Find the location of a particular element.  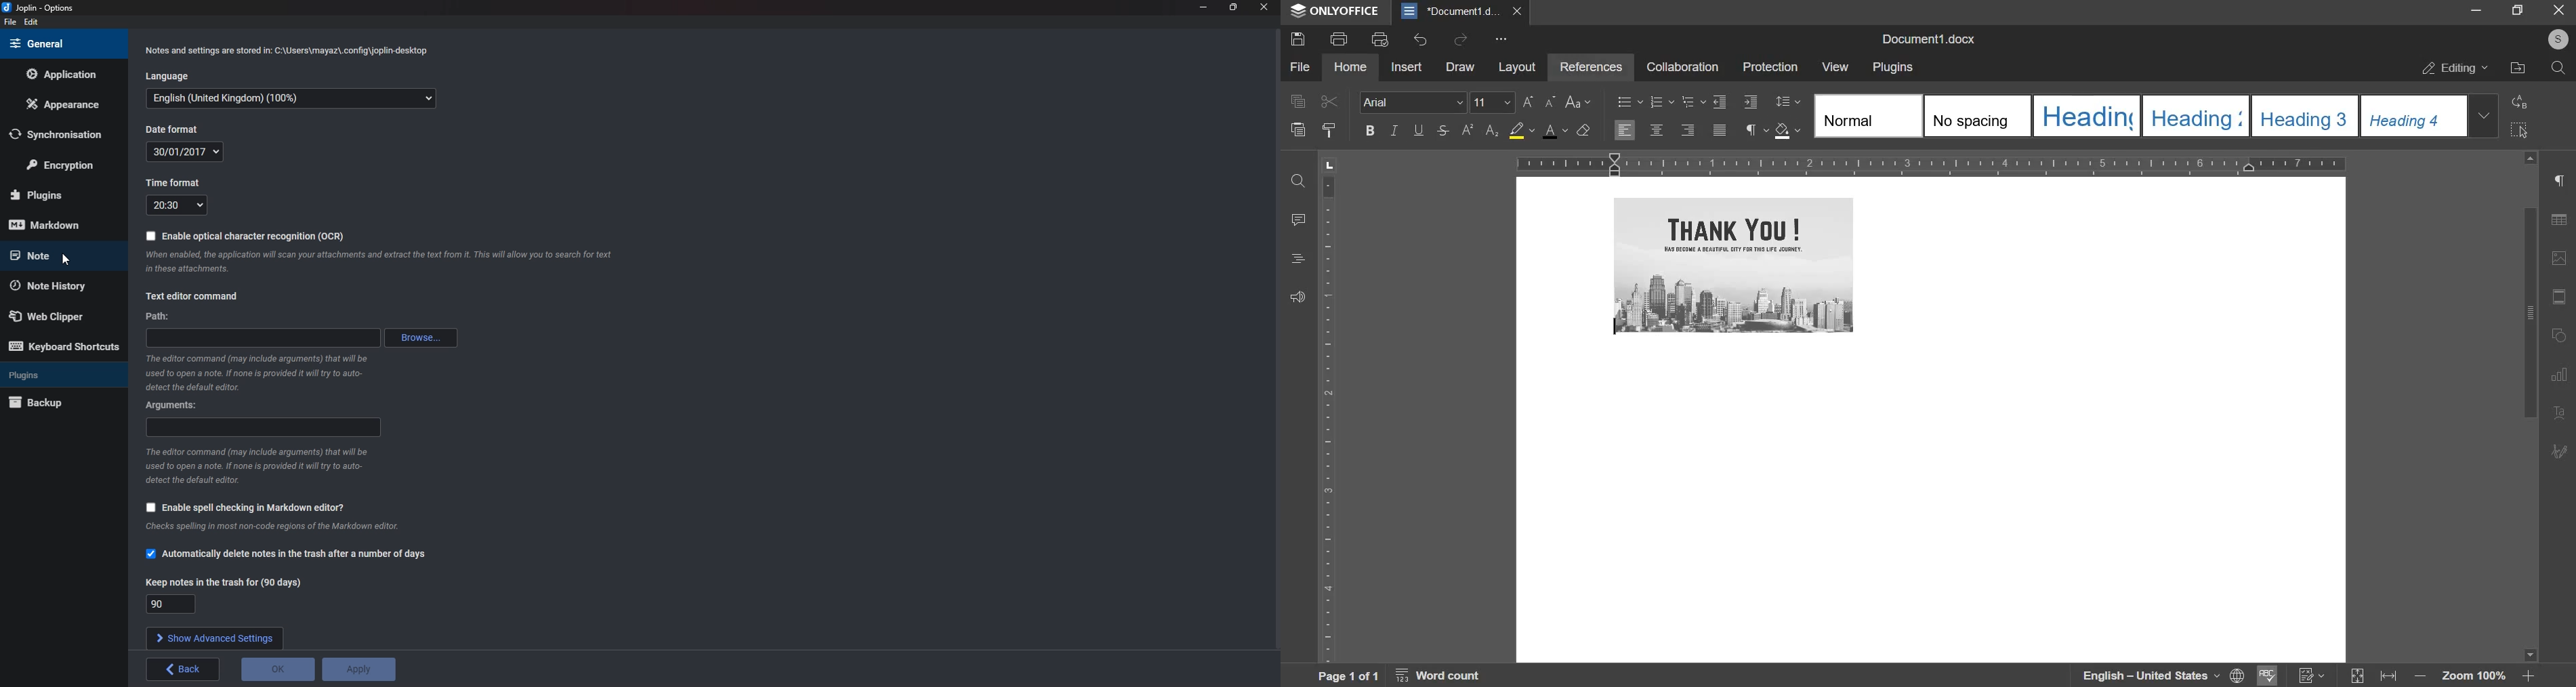

editing is located at coordinates (2455, 68).